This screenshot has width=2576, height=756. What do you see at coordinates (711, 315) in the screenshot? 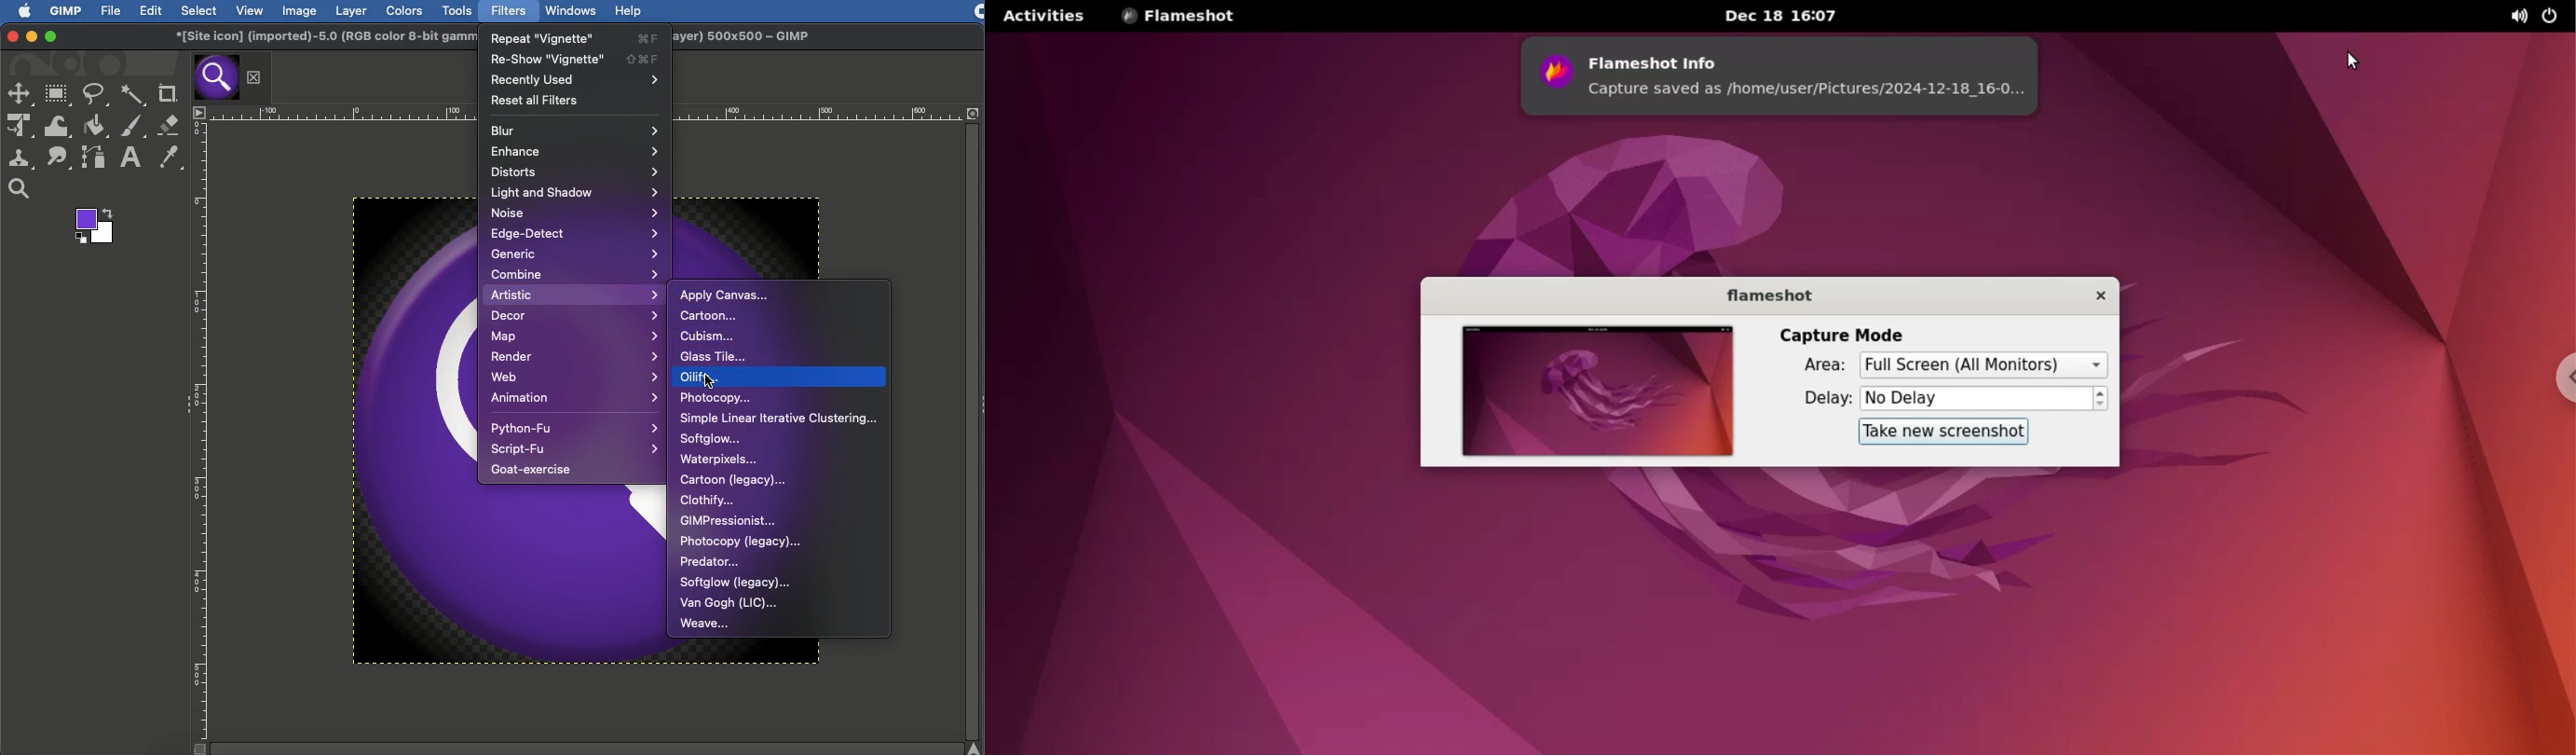
I see `Cartoon` at bounding box center [711, 315].